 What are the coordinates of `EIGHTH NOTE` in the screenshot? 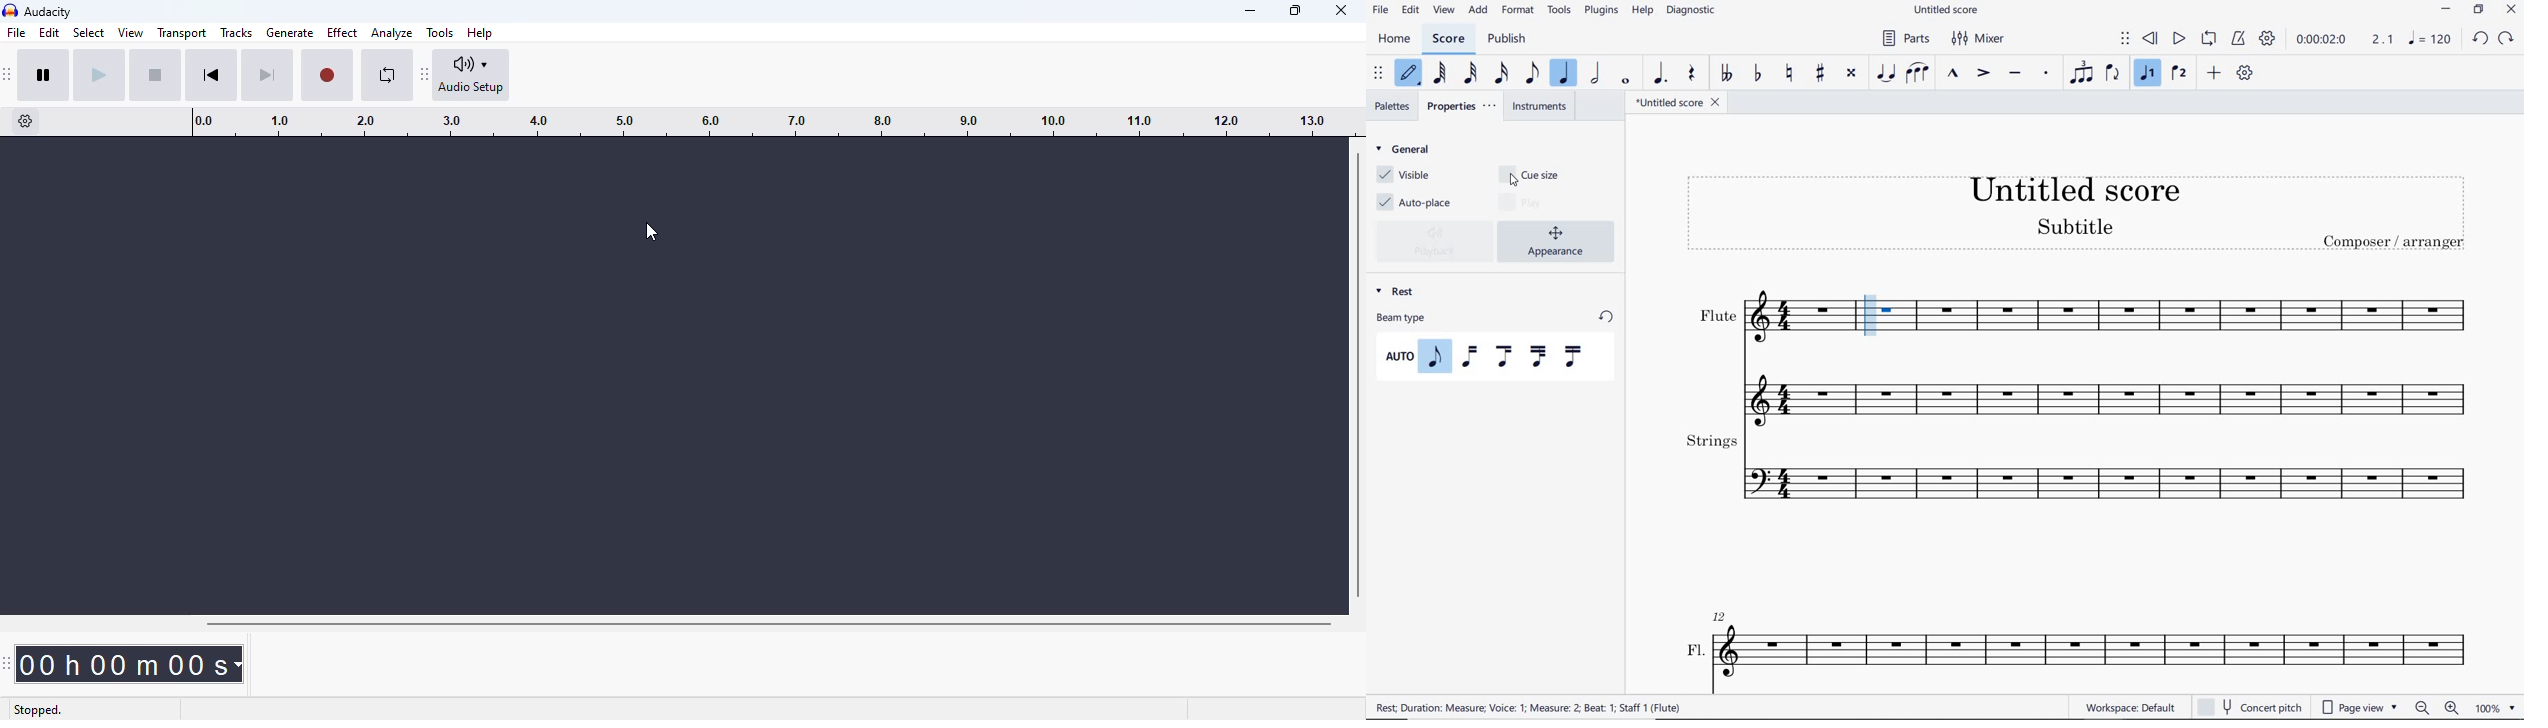 It's located at (1531, 74).